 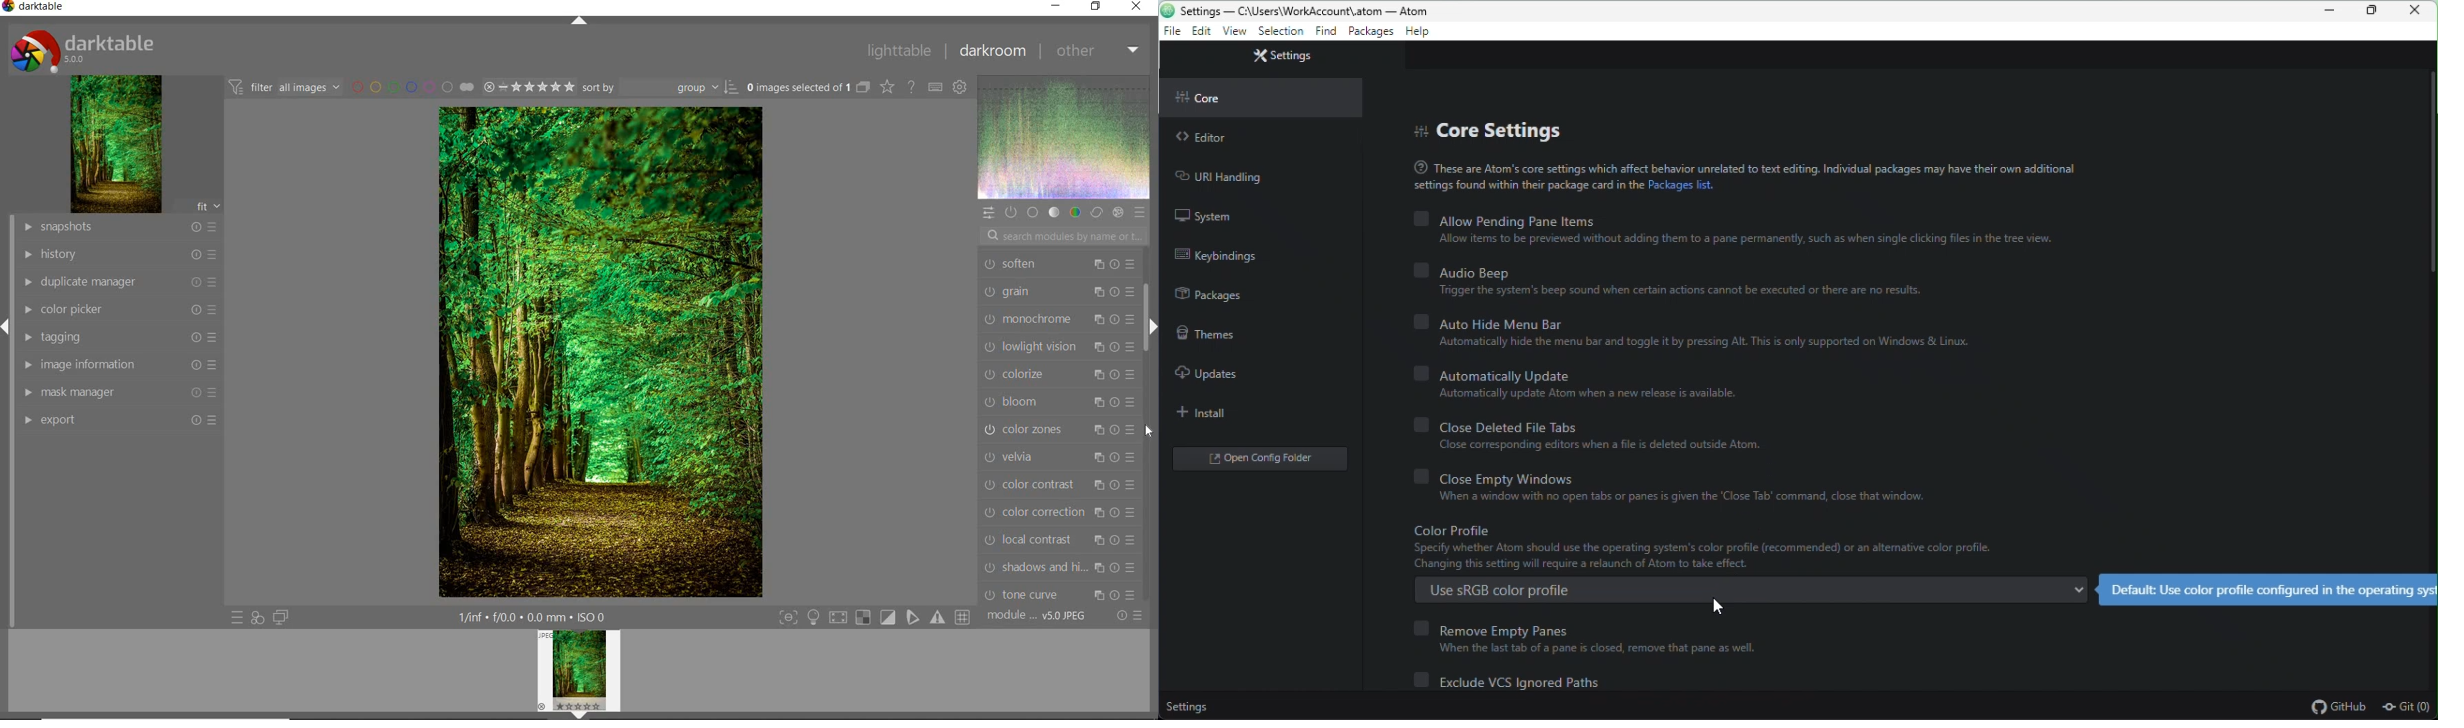 What do you see at coordinates (119, 281) in the screenshot?
I see `DUPLICATE MANAGER` at bounding box center [119, 281].